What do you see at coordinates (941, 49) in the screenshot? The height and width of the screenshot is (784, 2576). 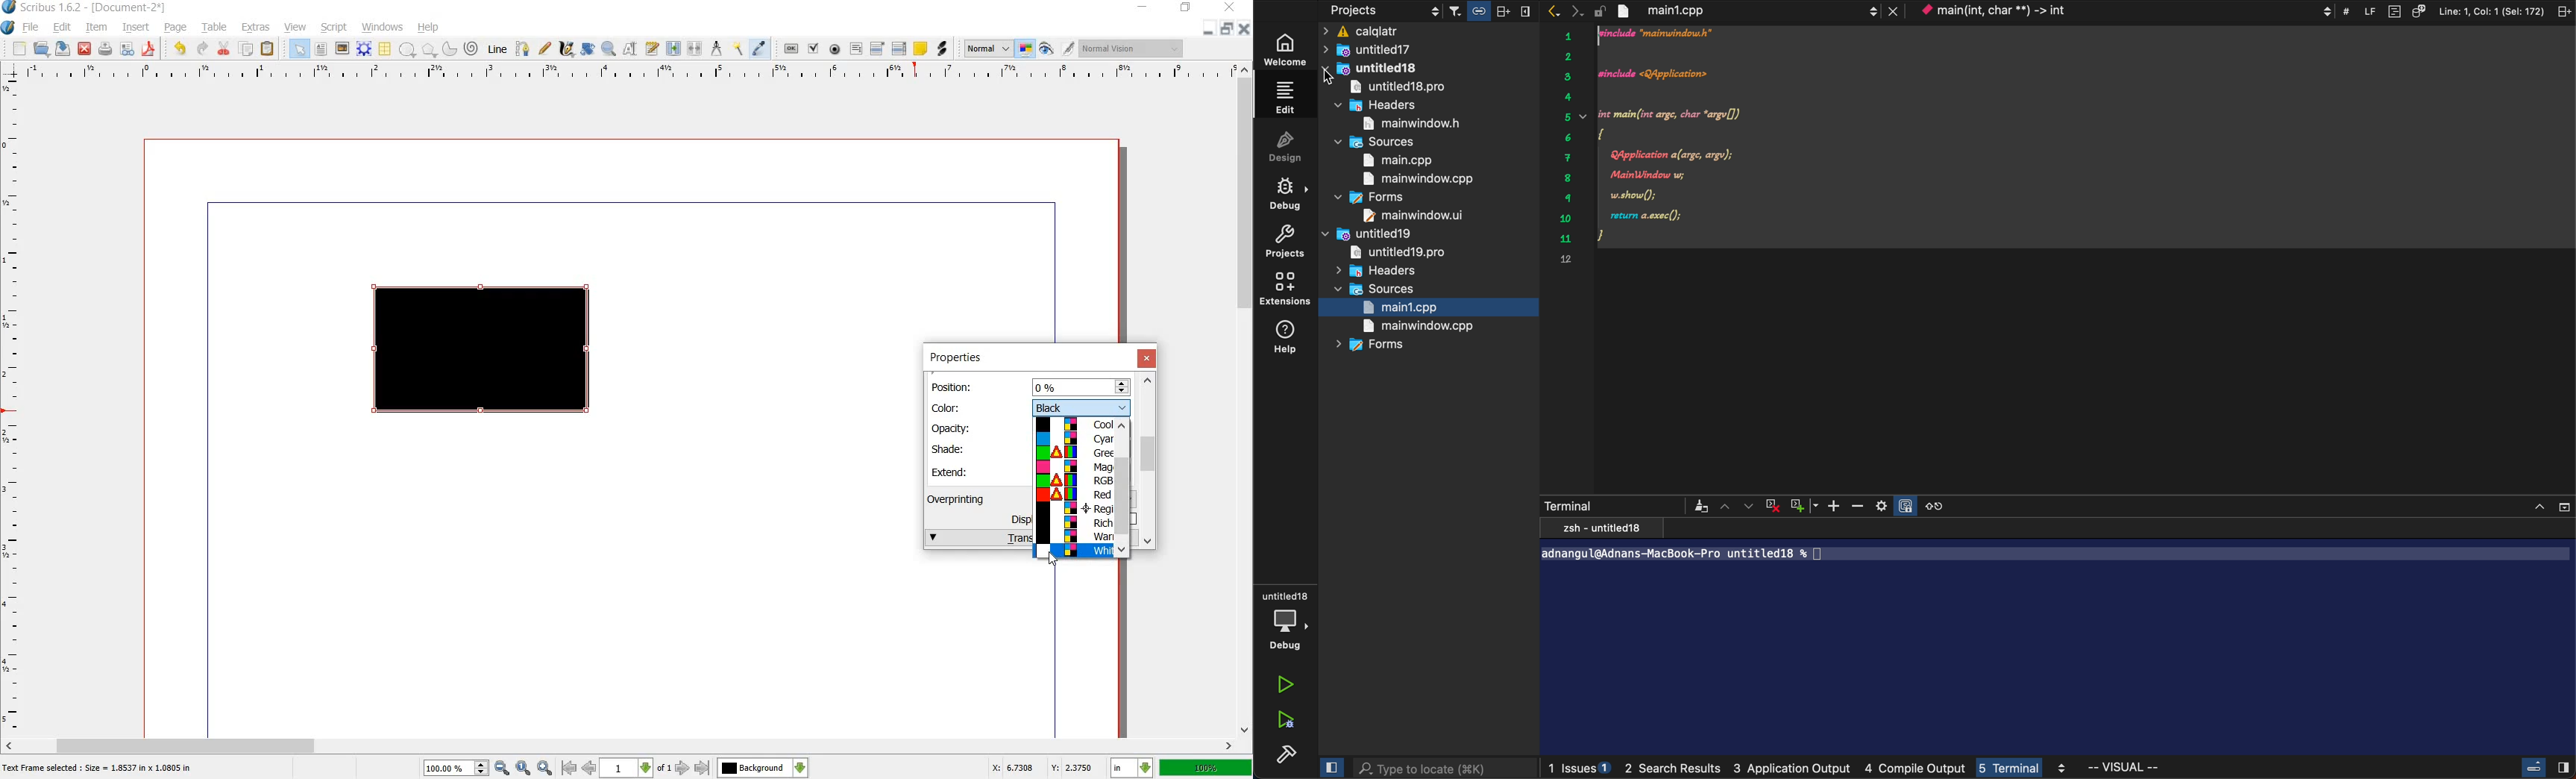 I see `link annotation` at bounding box center [941, 49].